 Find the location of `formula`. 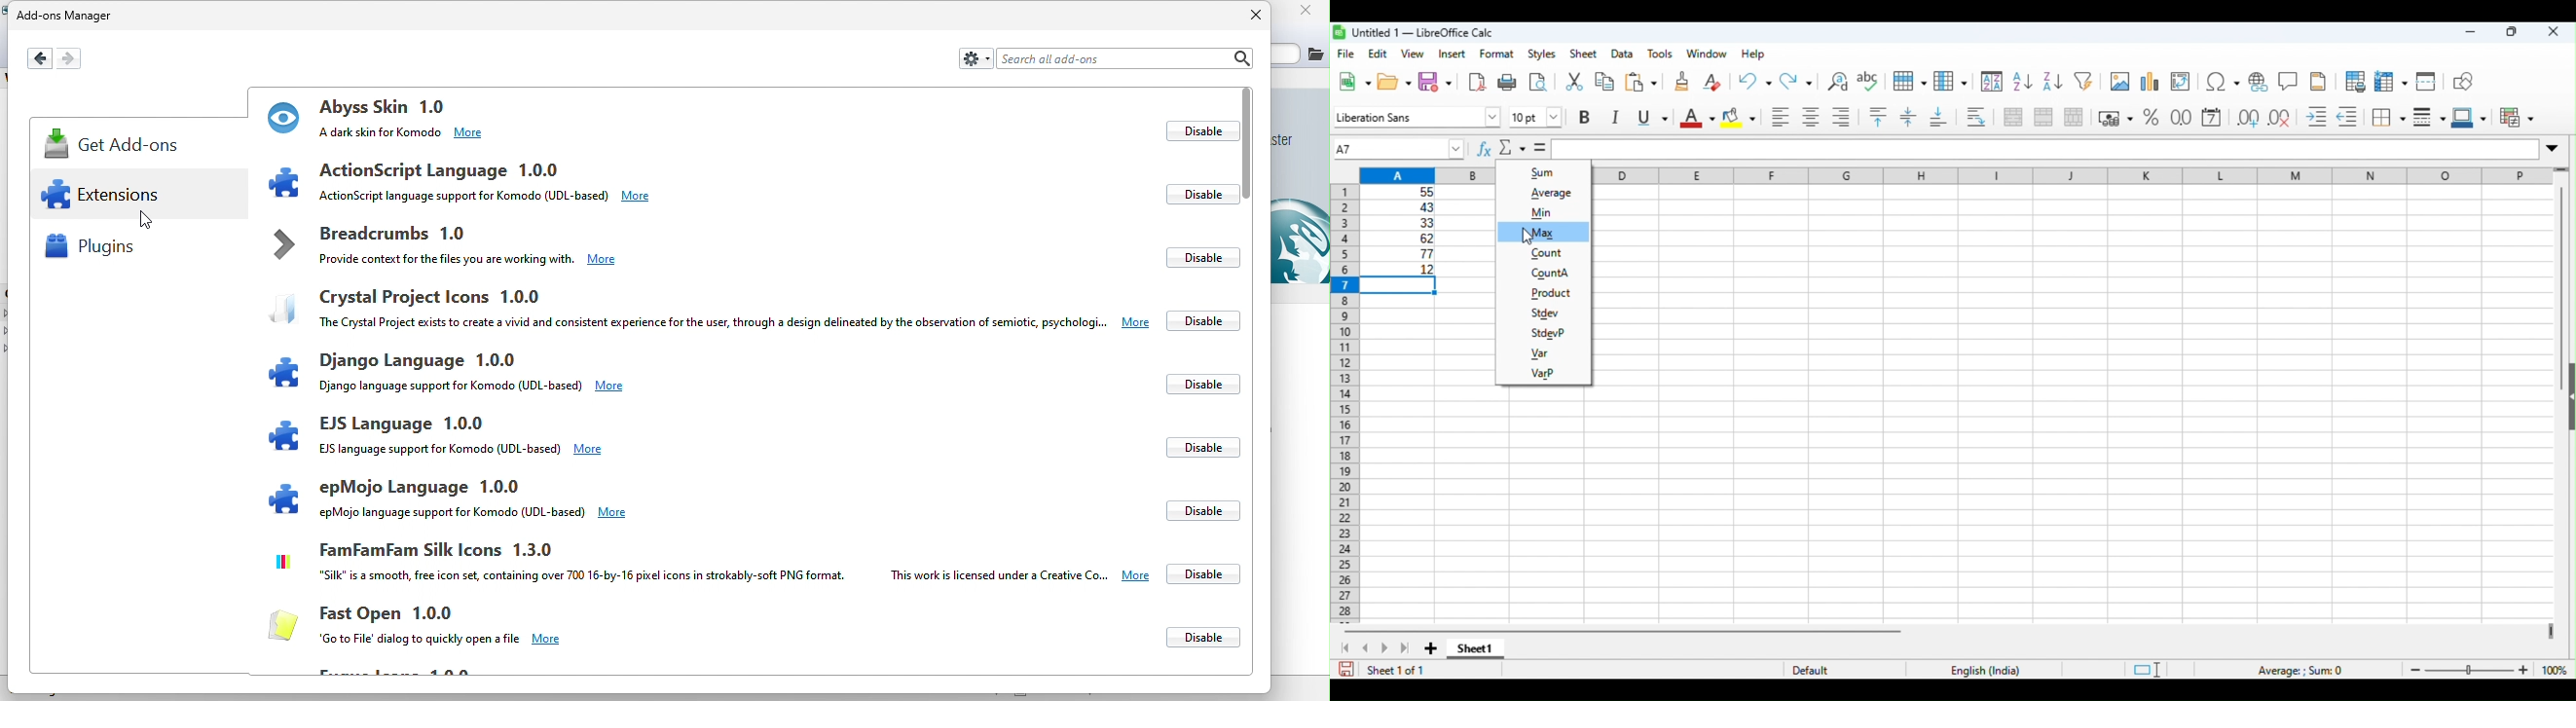

formula is located at coordinates (2045, 149).